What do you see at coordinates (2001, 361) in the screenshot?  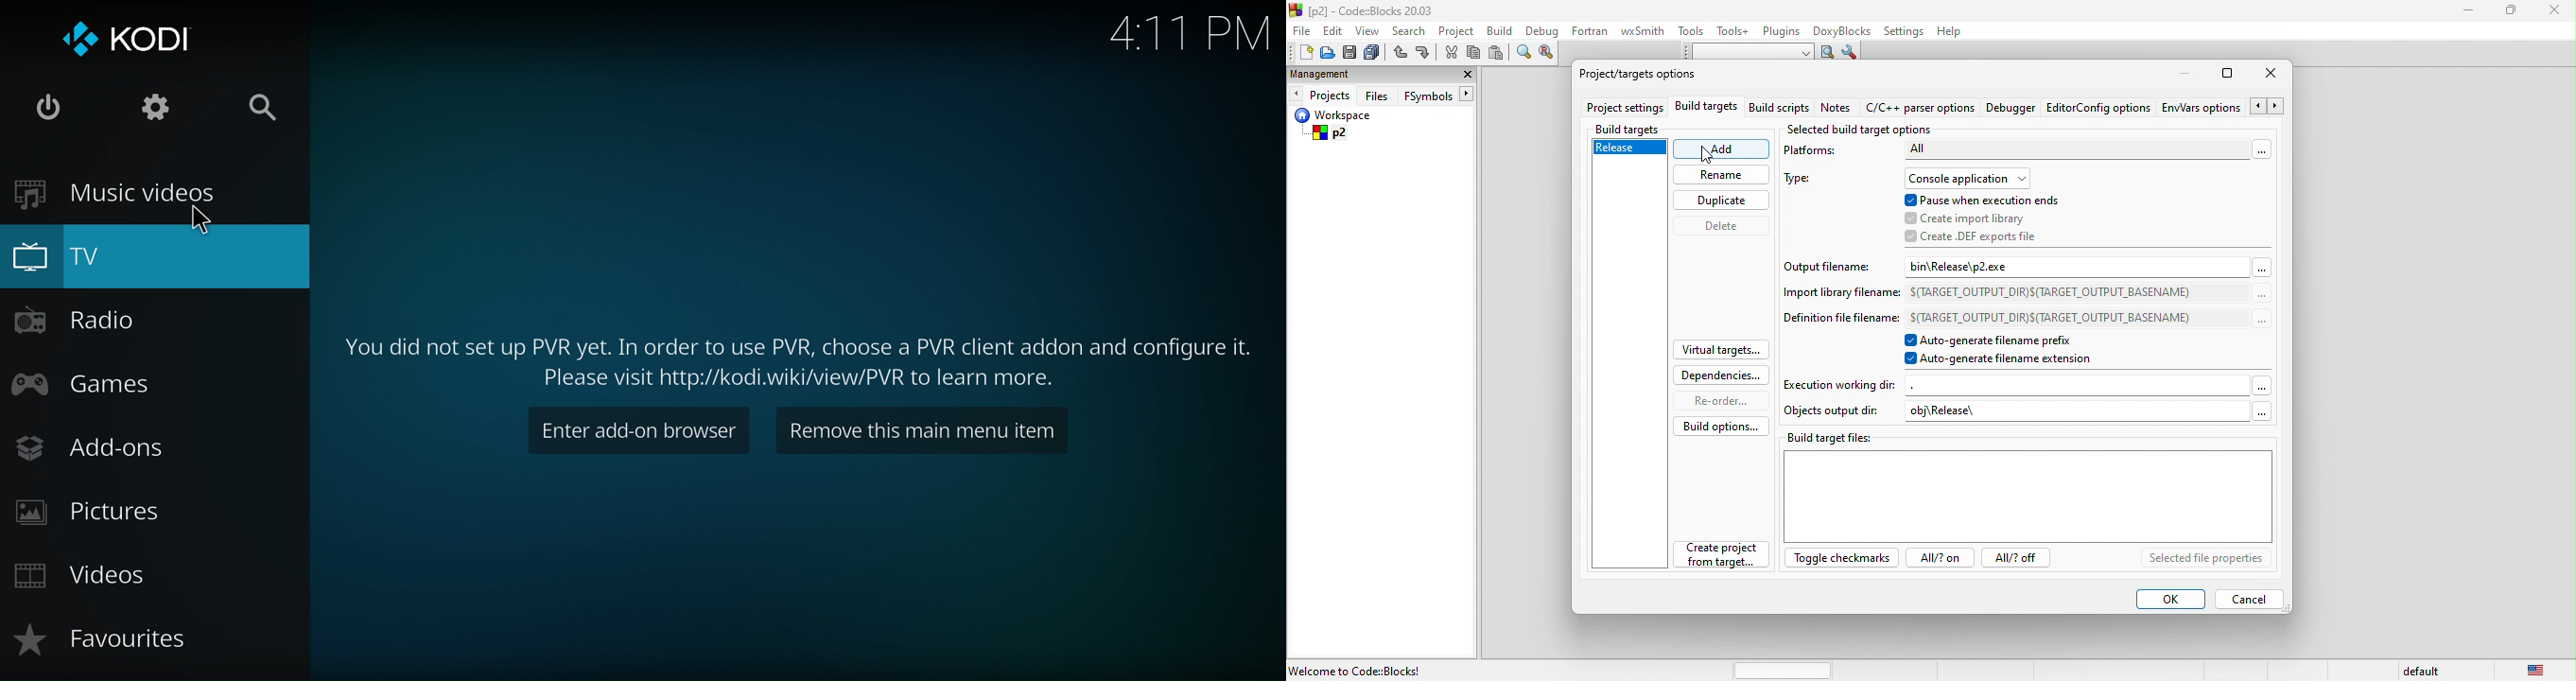 I see `auto generate filename extension` at bounding box center [2001, 361].